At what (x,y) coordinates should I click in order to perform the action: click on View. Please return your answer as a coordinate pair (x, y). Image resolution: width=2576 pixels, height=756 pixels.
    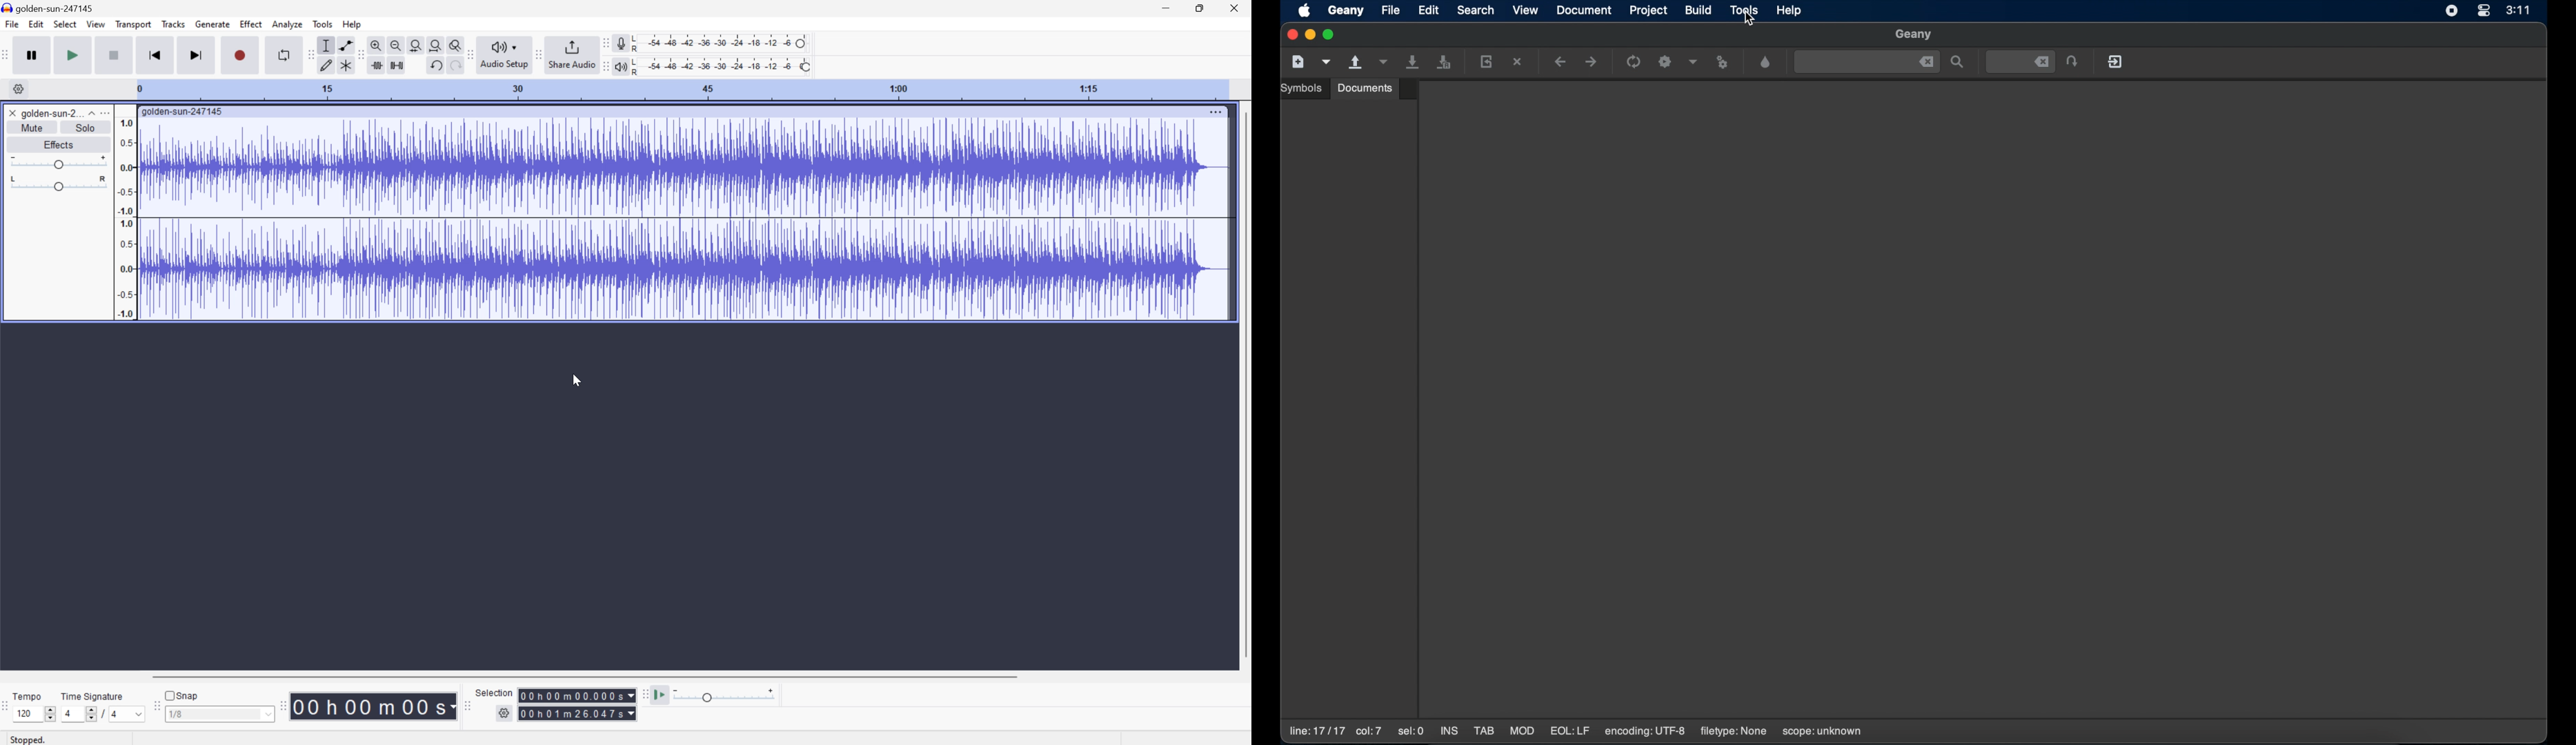
    Looking at the image, I should click on (96, 23).